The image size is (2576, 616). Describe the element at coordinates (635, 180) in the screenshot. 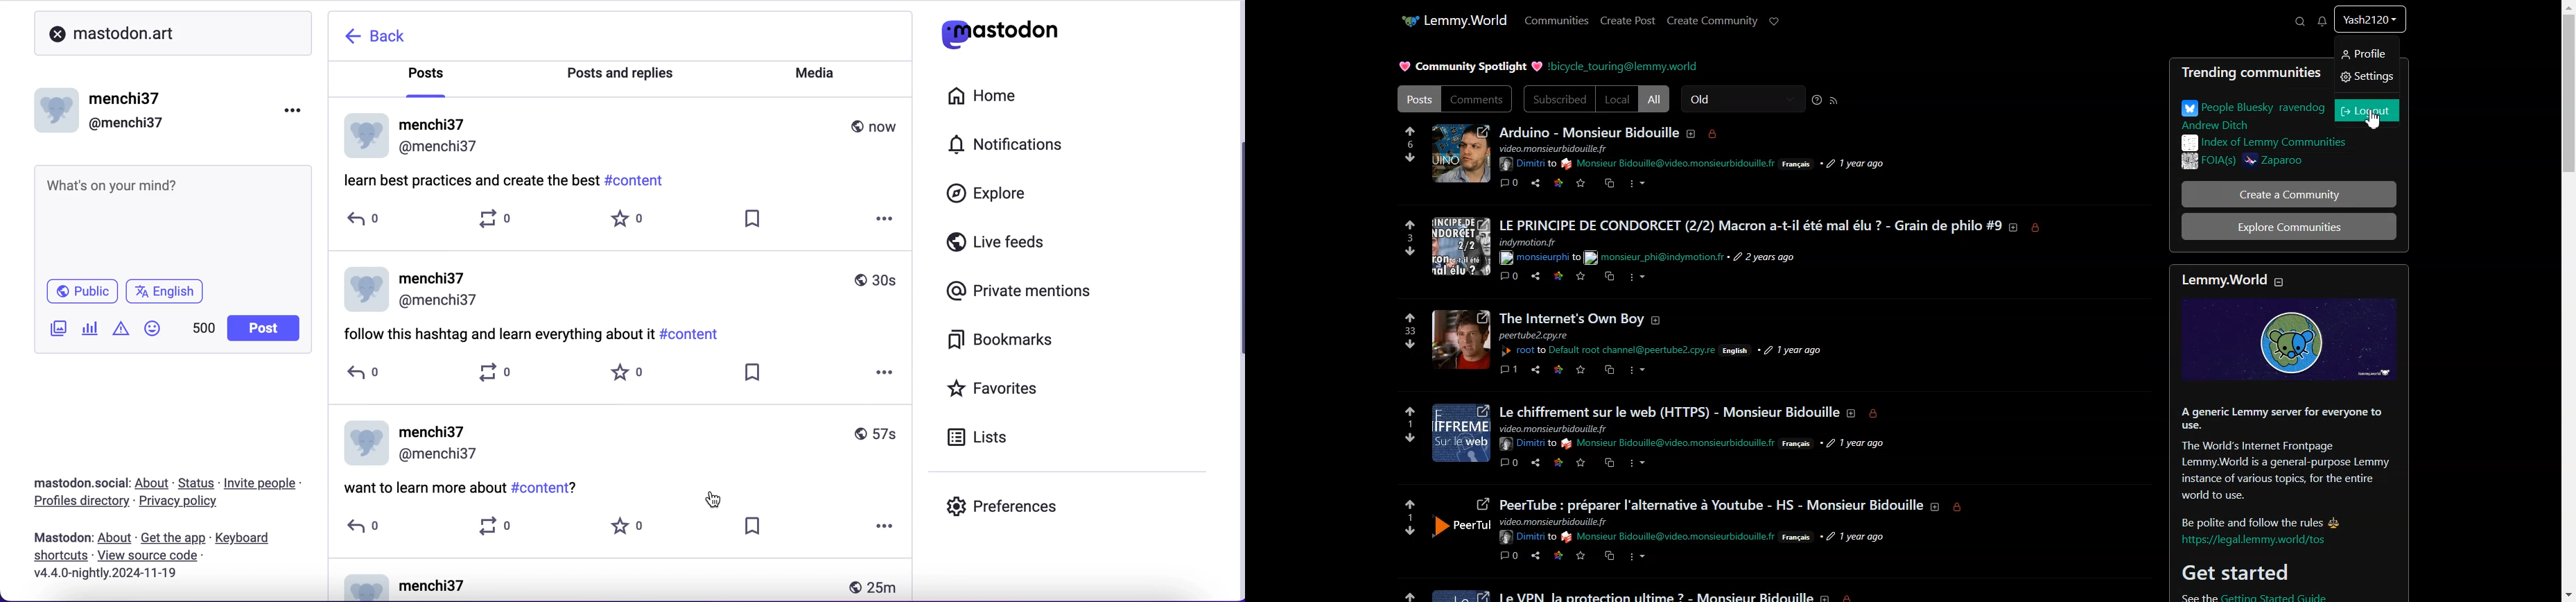

I see `#content` at that location.